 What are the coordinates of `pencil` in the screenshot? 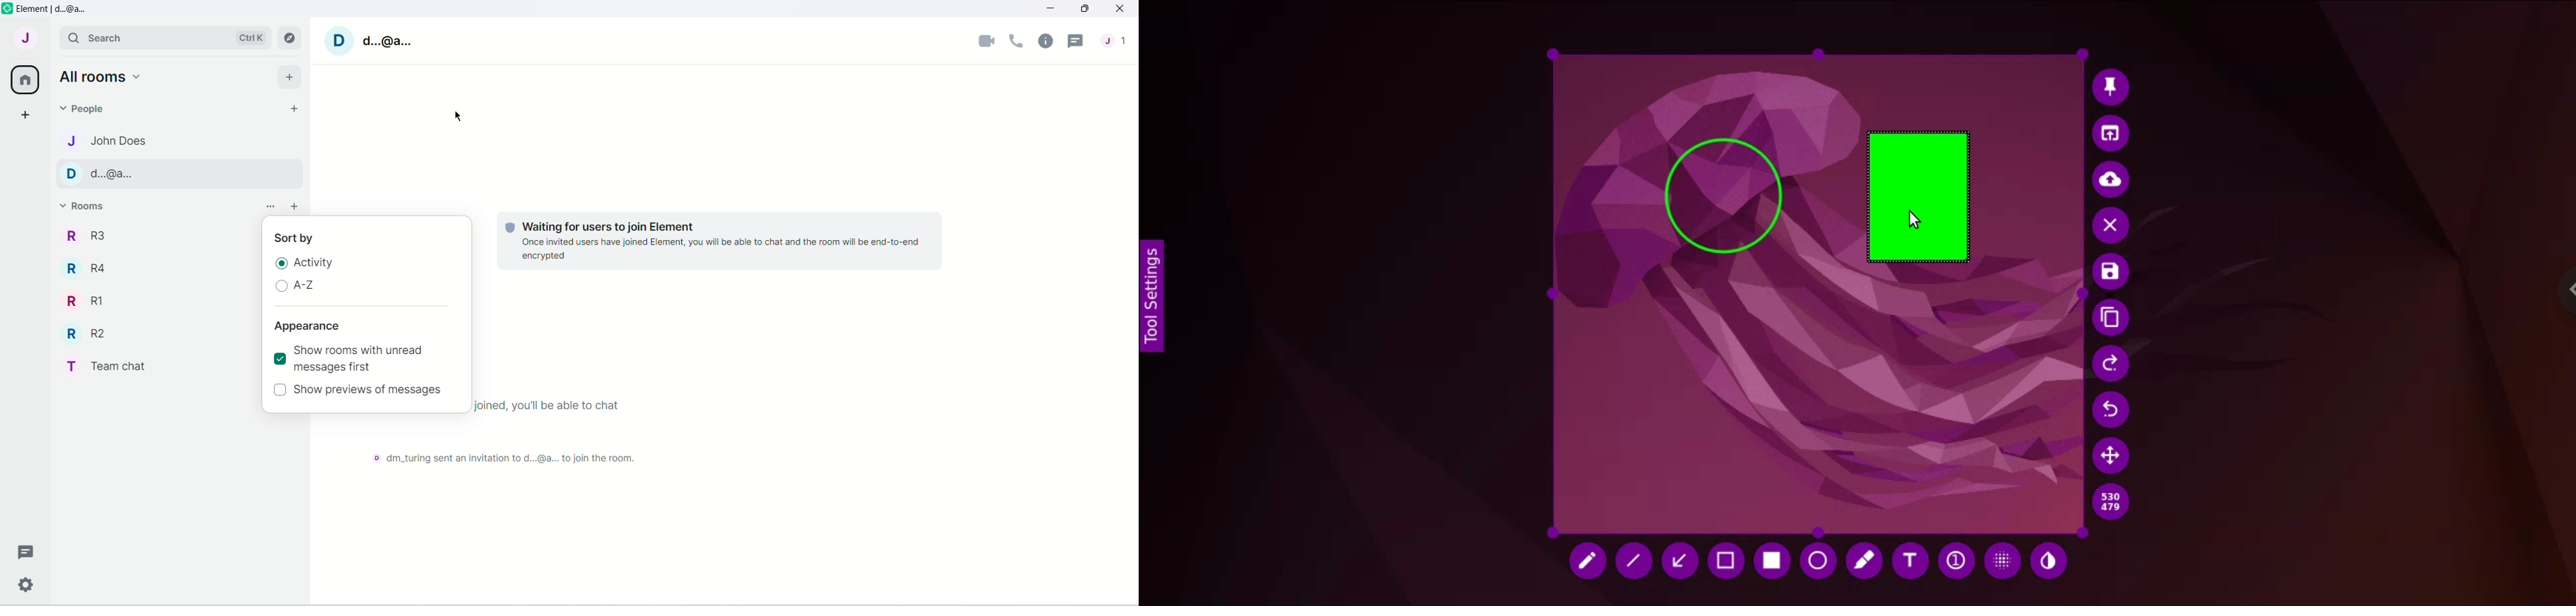 It's located at (1589, 561).